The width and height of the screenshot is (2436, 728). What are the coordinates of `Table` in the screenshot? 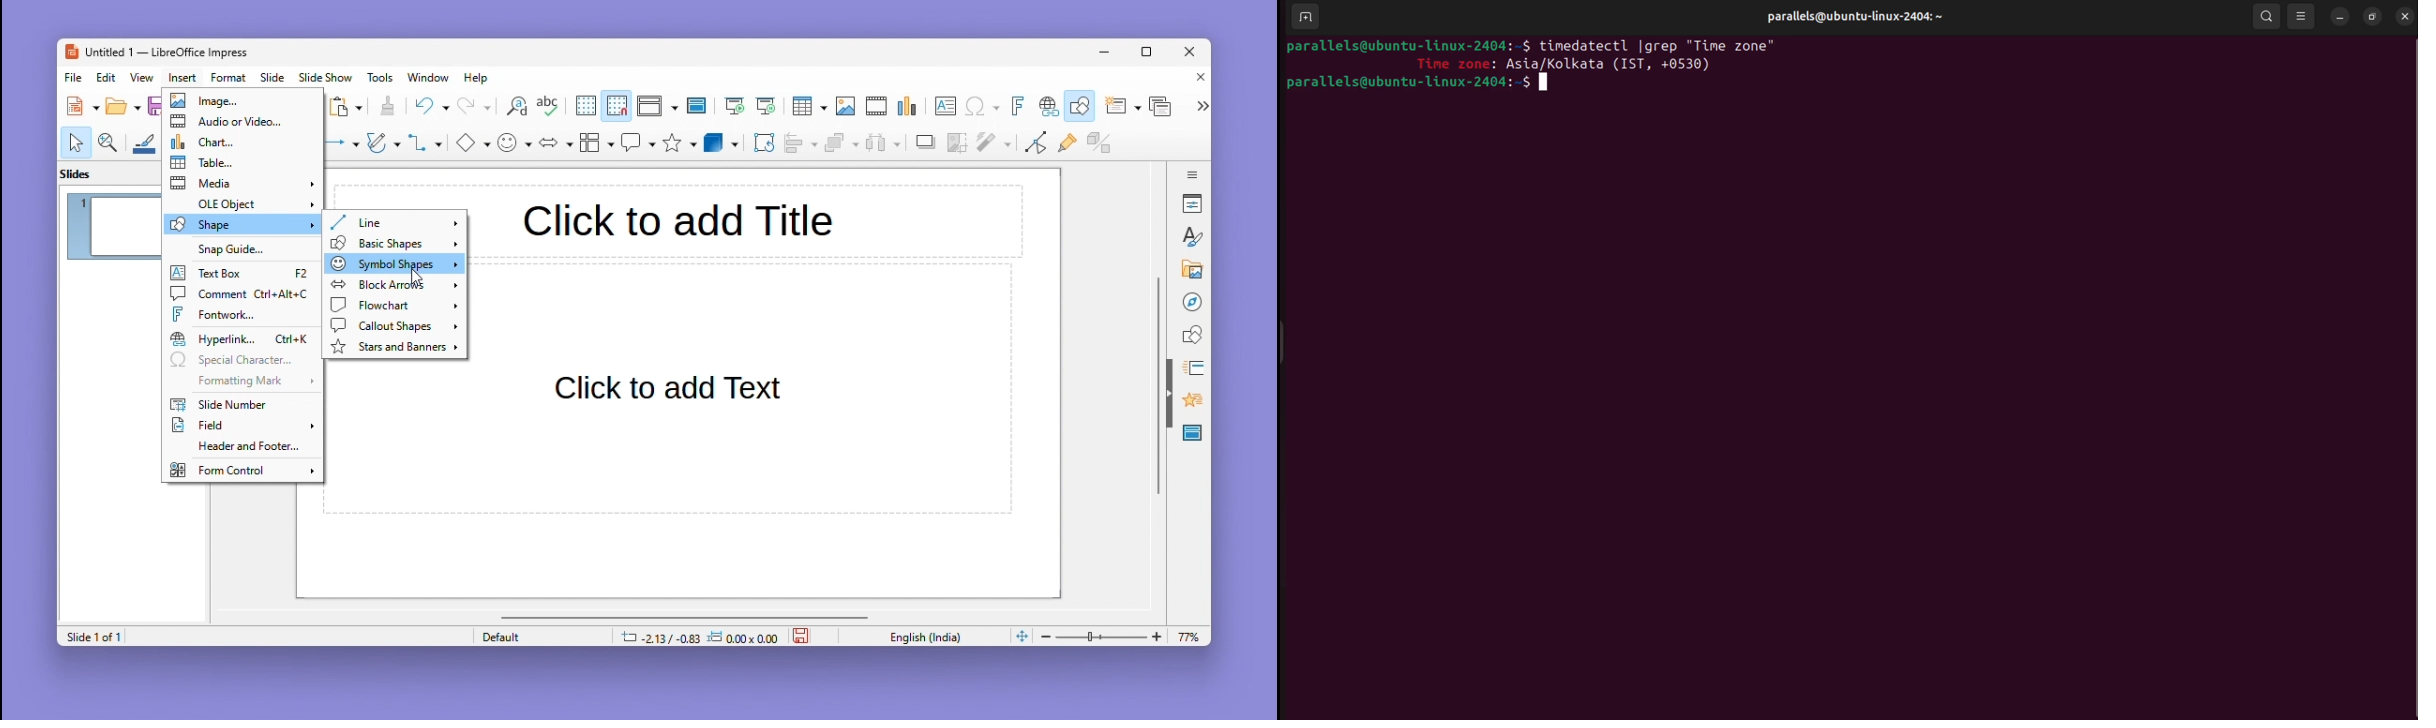 It's located at (809, 107).